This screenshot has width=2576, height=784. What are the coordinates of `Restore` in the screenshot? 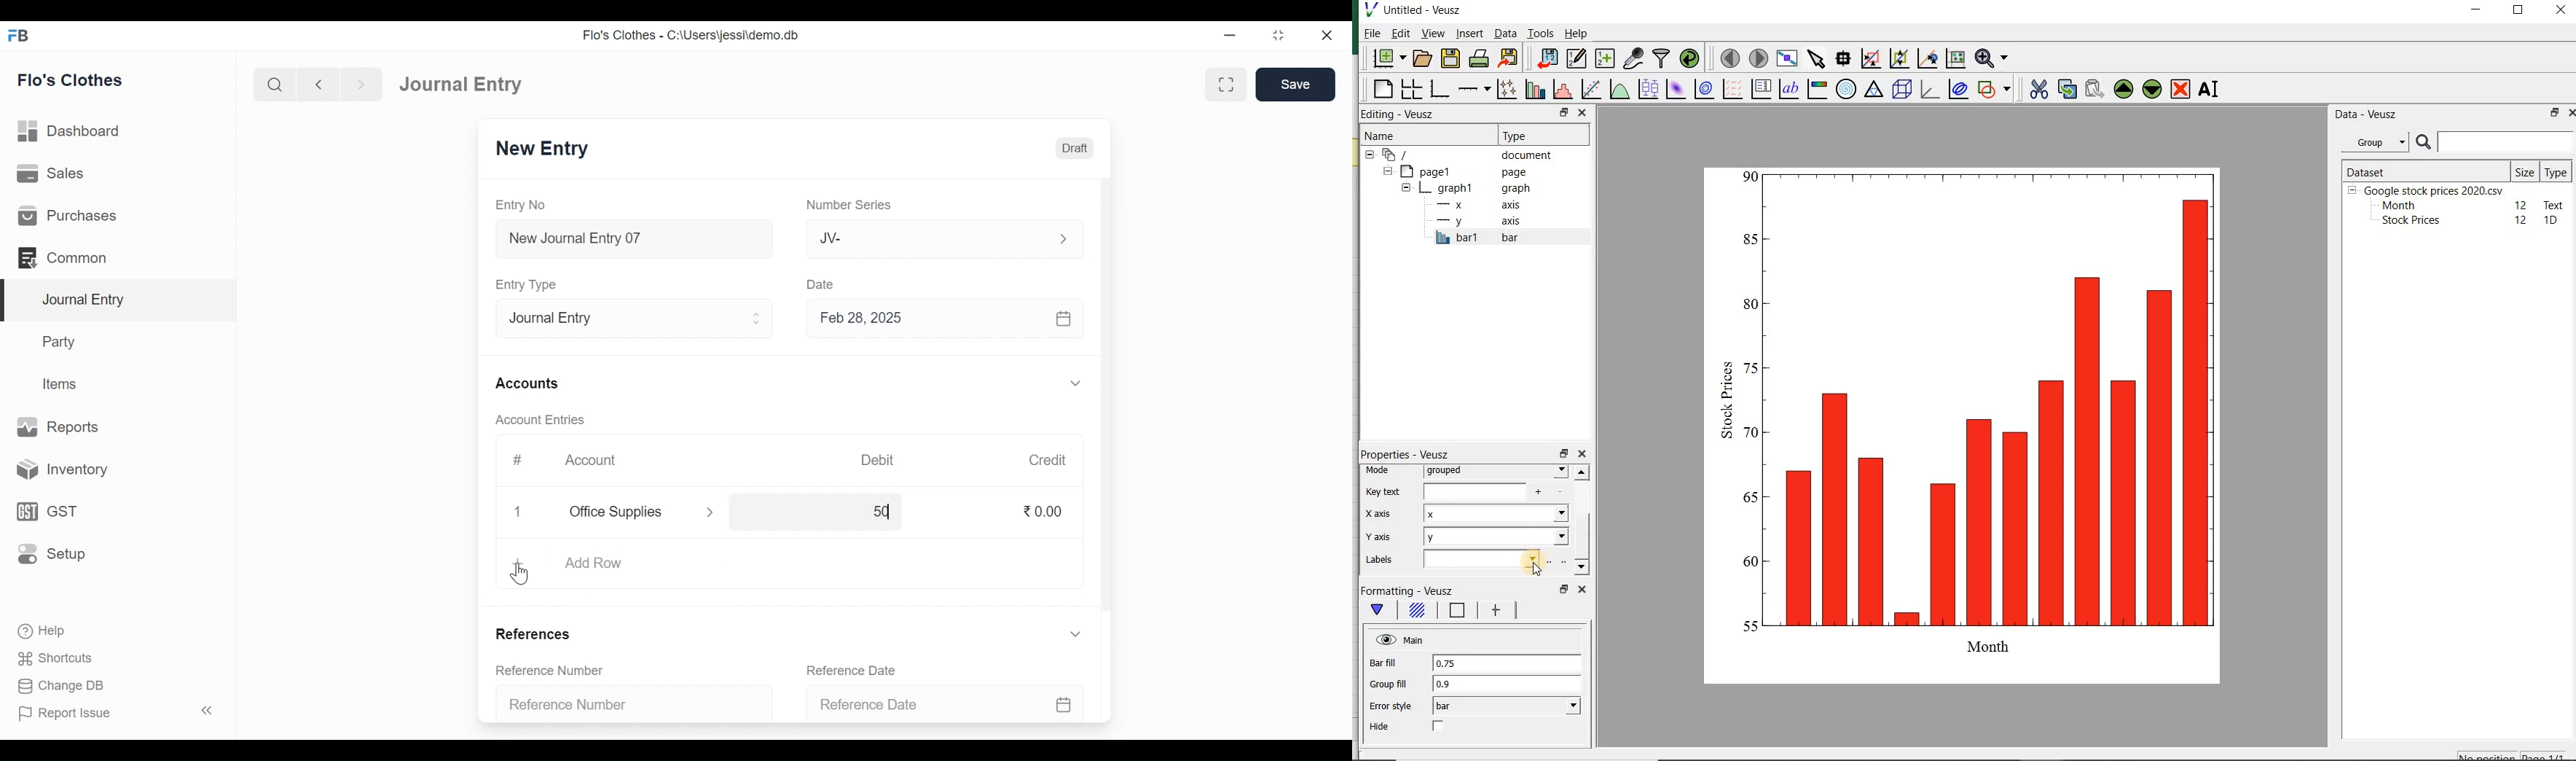 It's located at (1277, 35).